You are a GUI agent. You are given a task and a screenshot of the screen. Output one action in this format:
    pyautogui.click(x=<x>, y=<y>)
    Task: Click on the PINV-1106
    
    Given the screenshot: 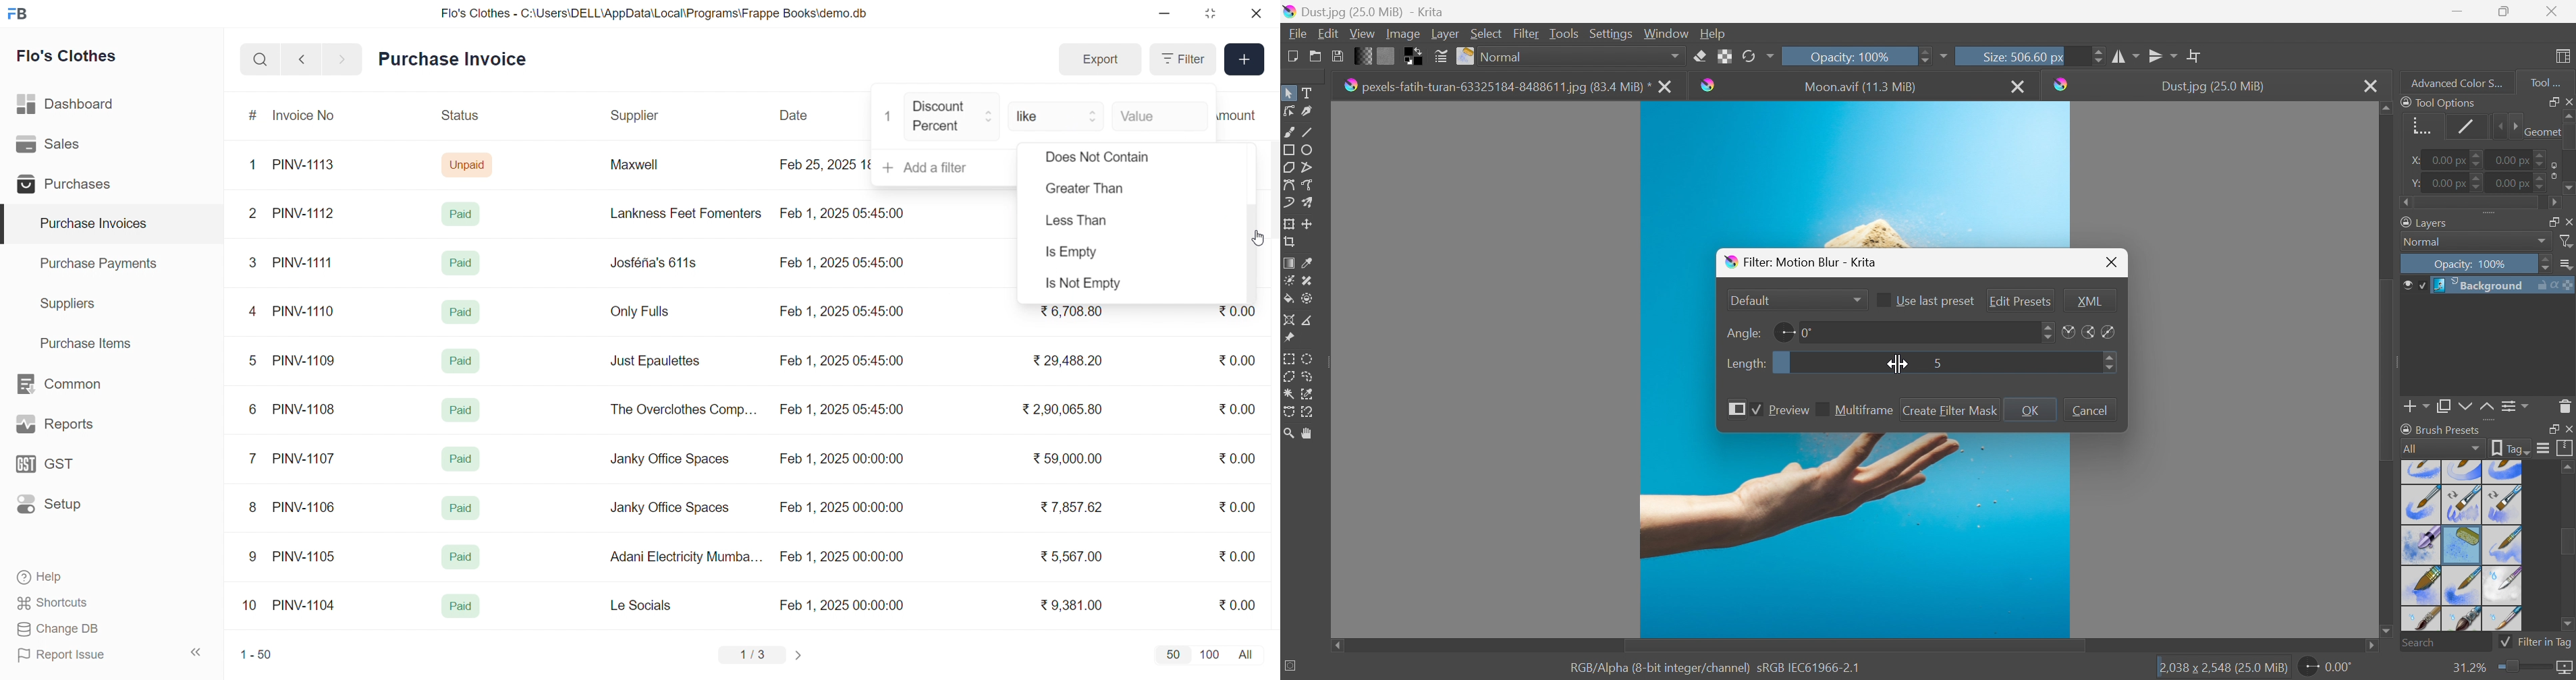 What is the action you would take?
    pyautogui.click(x=309, y=507)
    